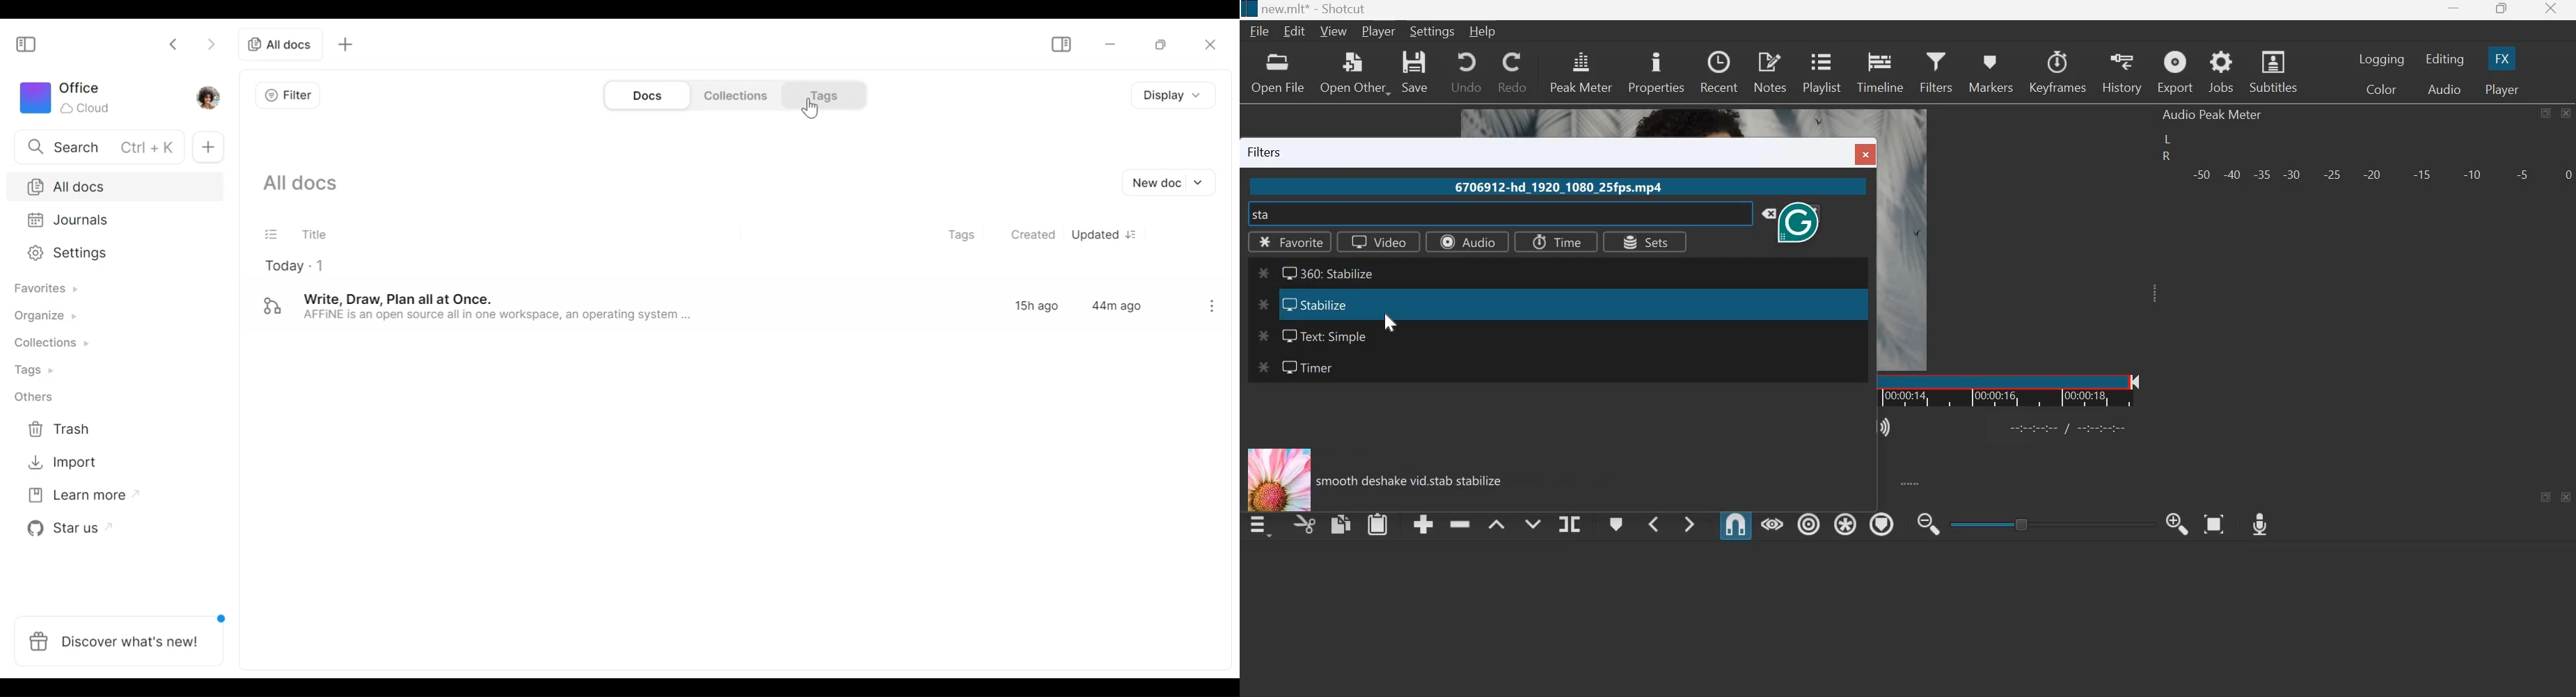  What do you see at coordinates (1770, 72) in the screenshot?
I see `Notes` at bounding box center [1770, 72].